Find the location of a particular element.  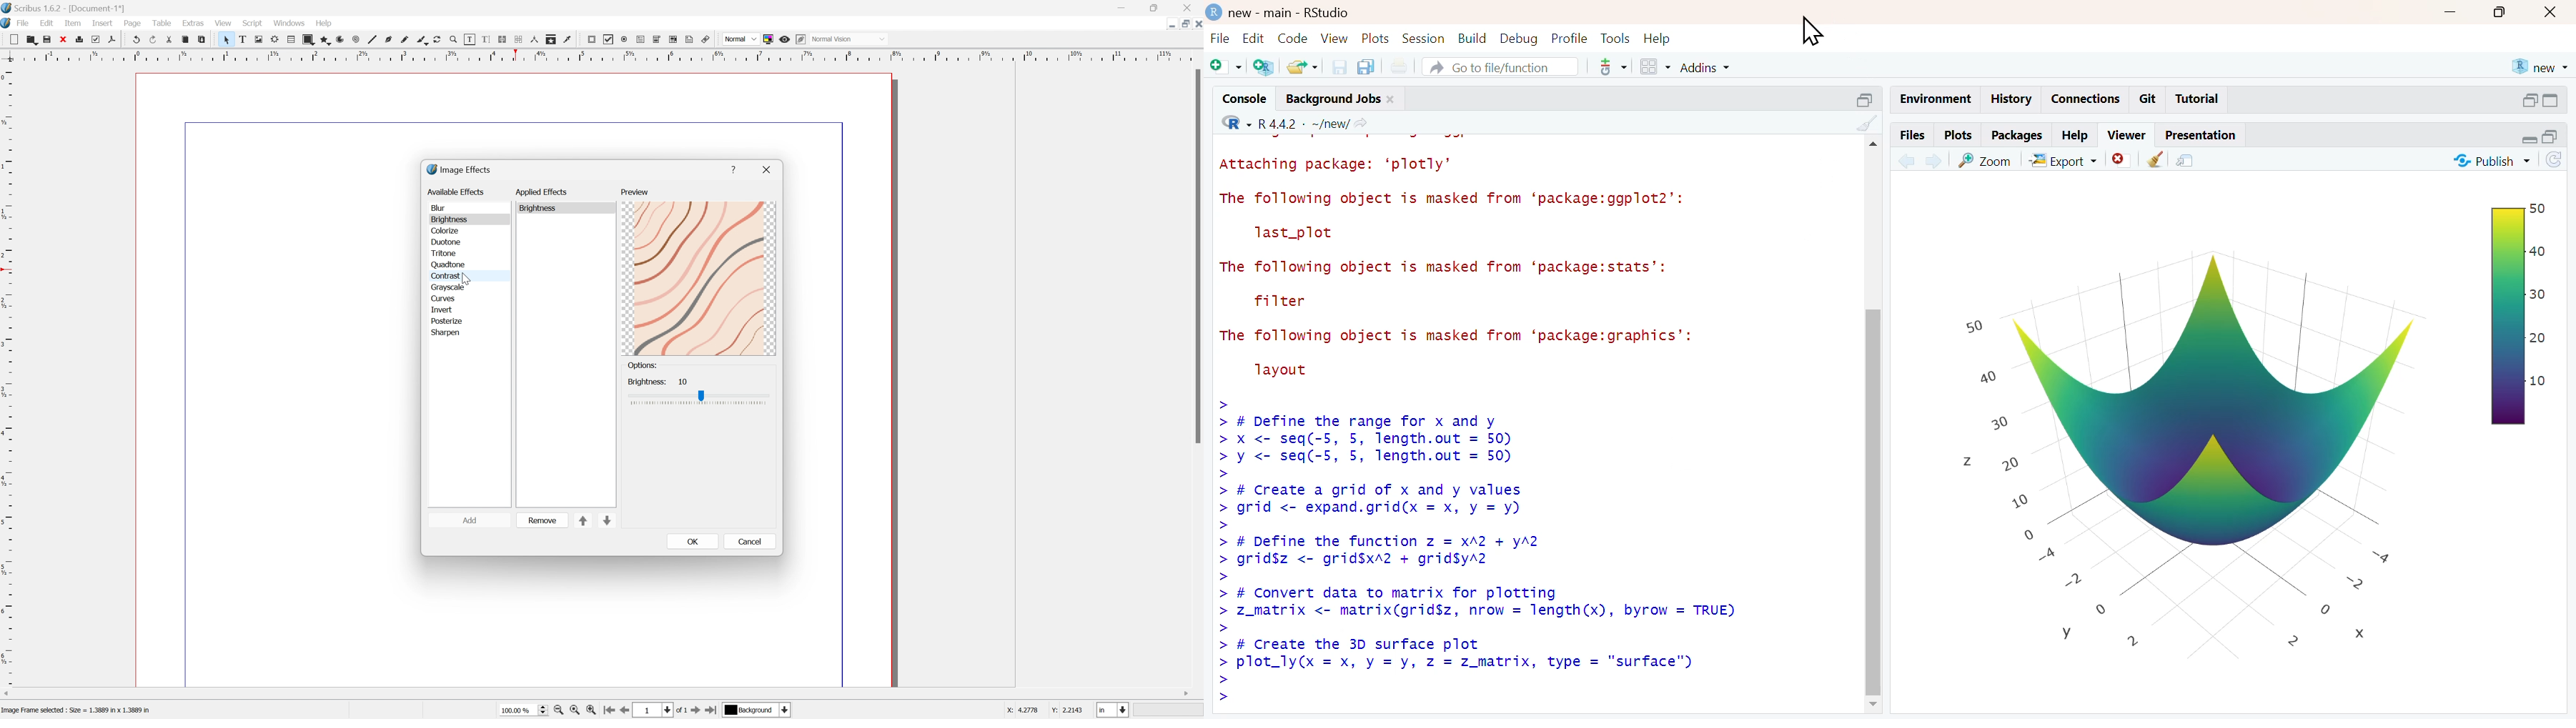

workspace panes is located at coordinates (1653, 66).